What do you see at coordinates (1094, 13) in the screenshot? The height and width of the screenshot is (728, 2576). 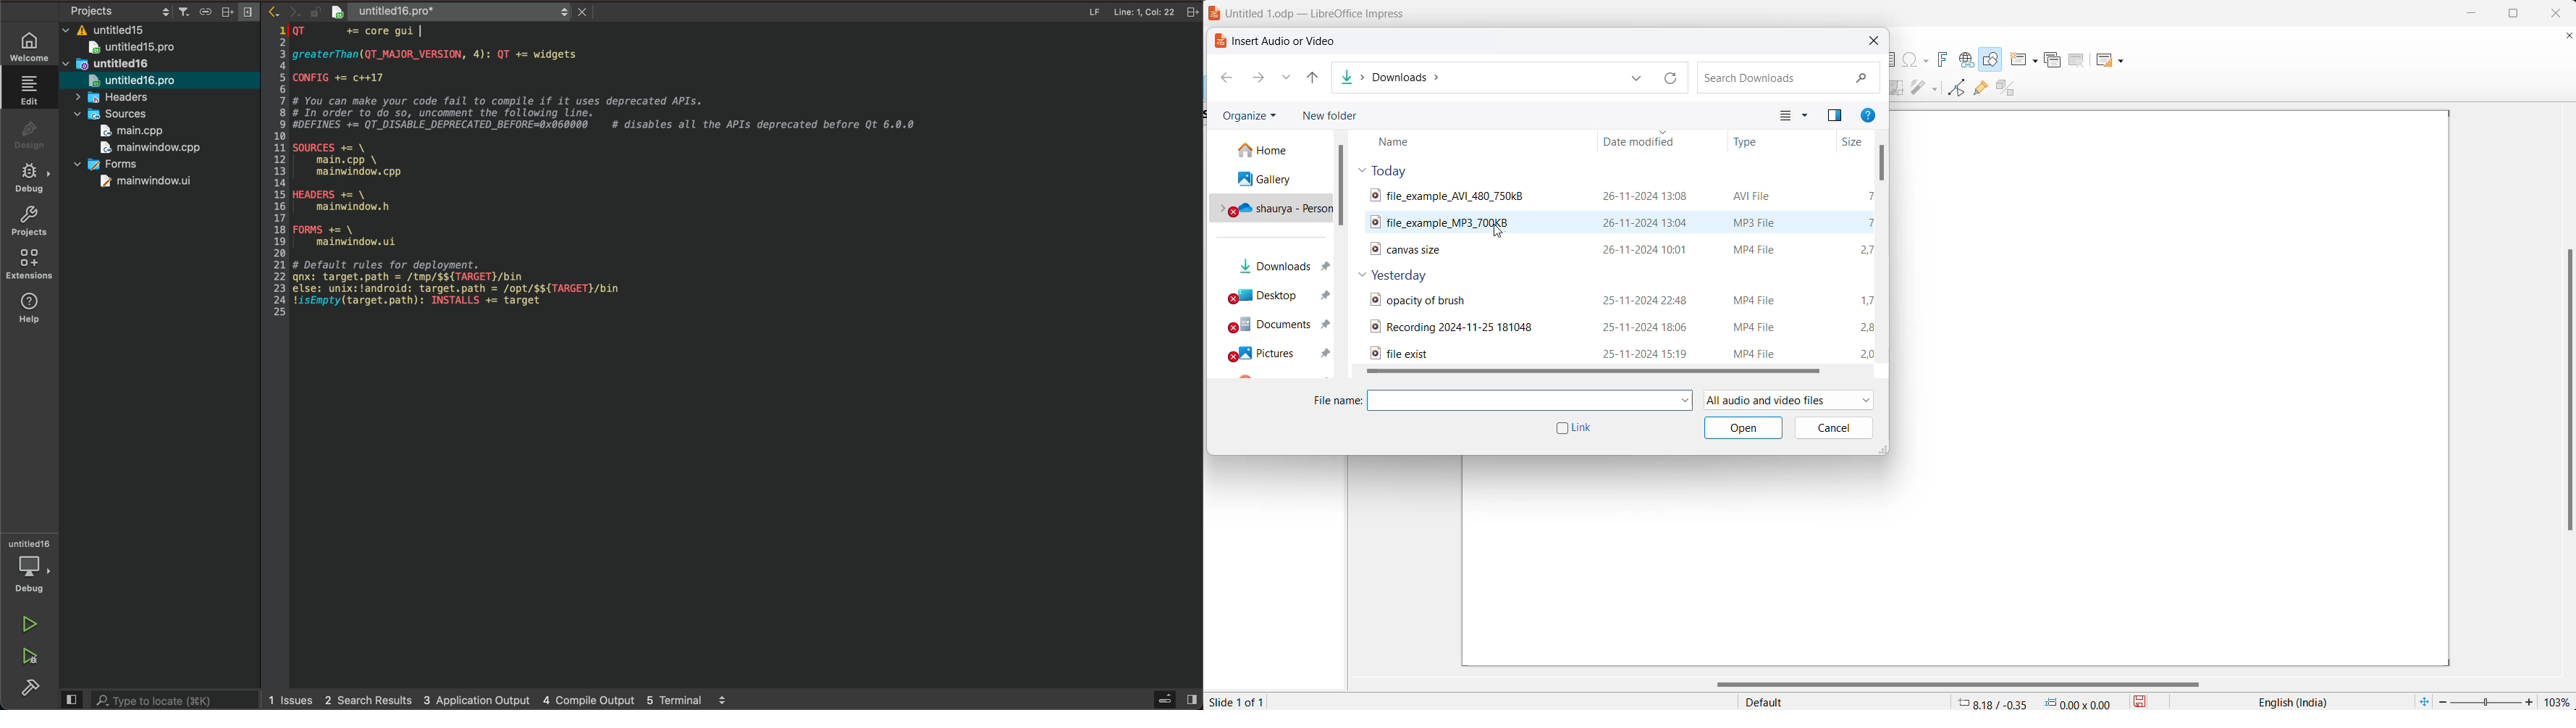 I see `file info` at bounding box center [1094, 13].